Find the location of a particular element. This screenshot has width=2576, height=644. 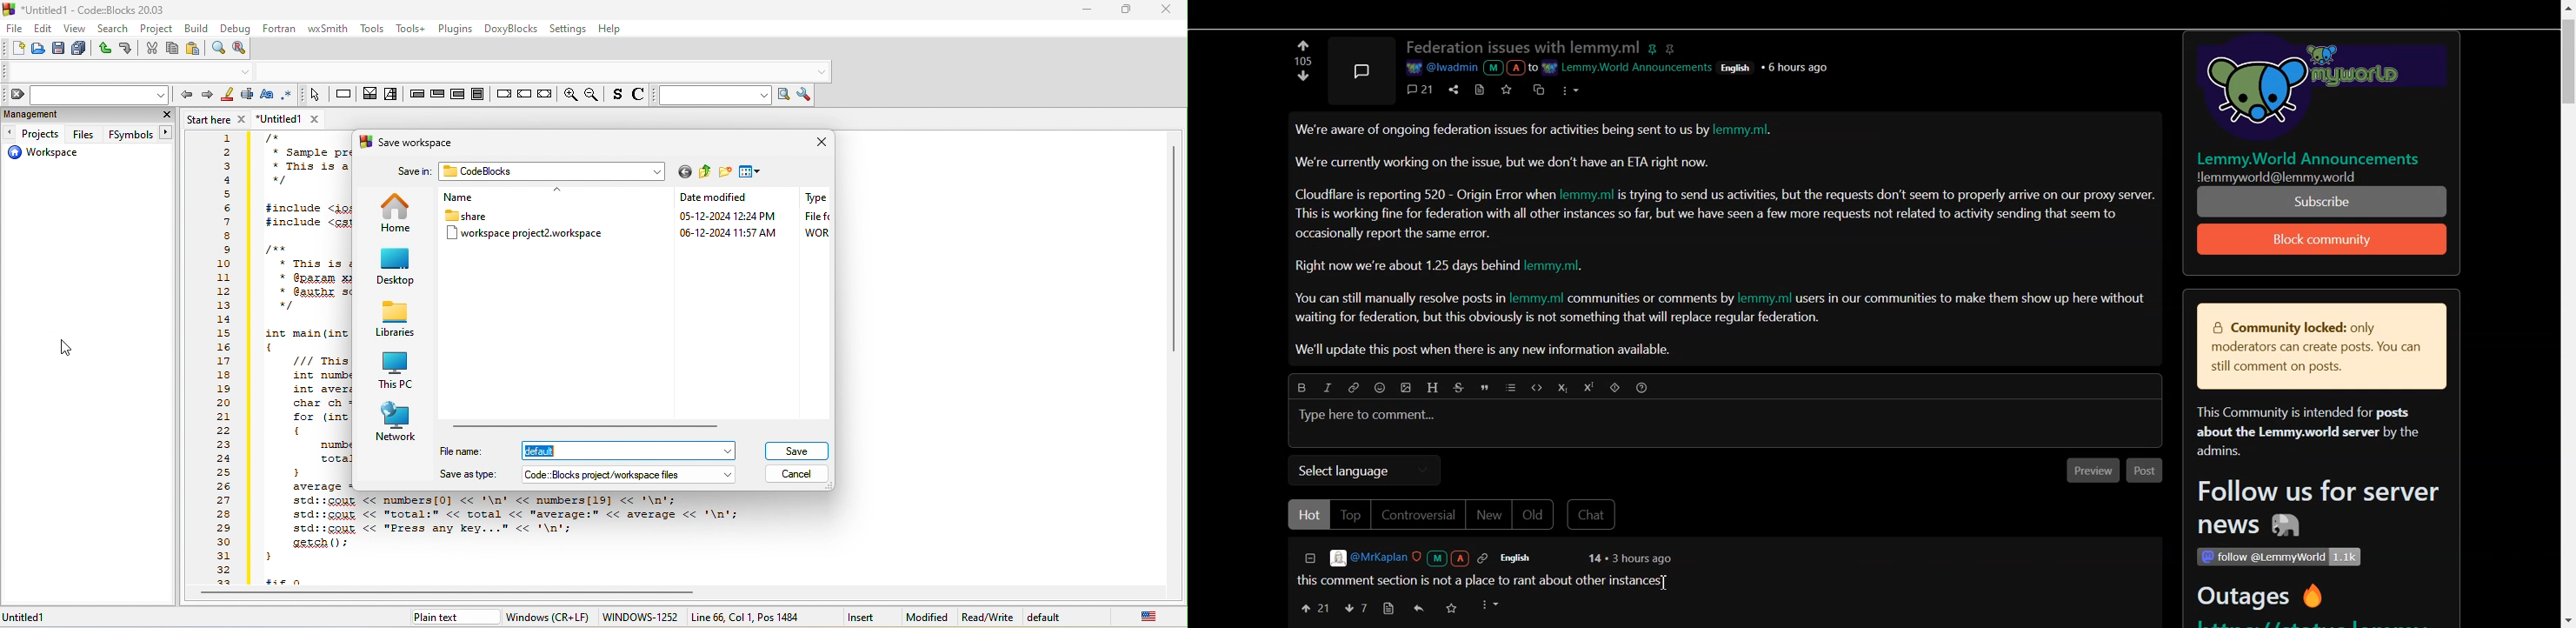

pin is located at coordinates (1655, 46).